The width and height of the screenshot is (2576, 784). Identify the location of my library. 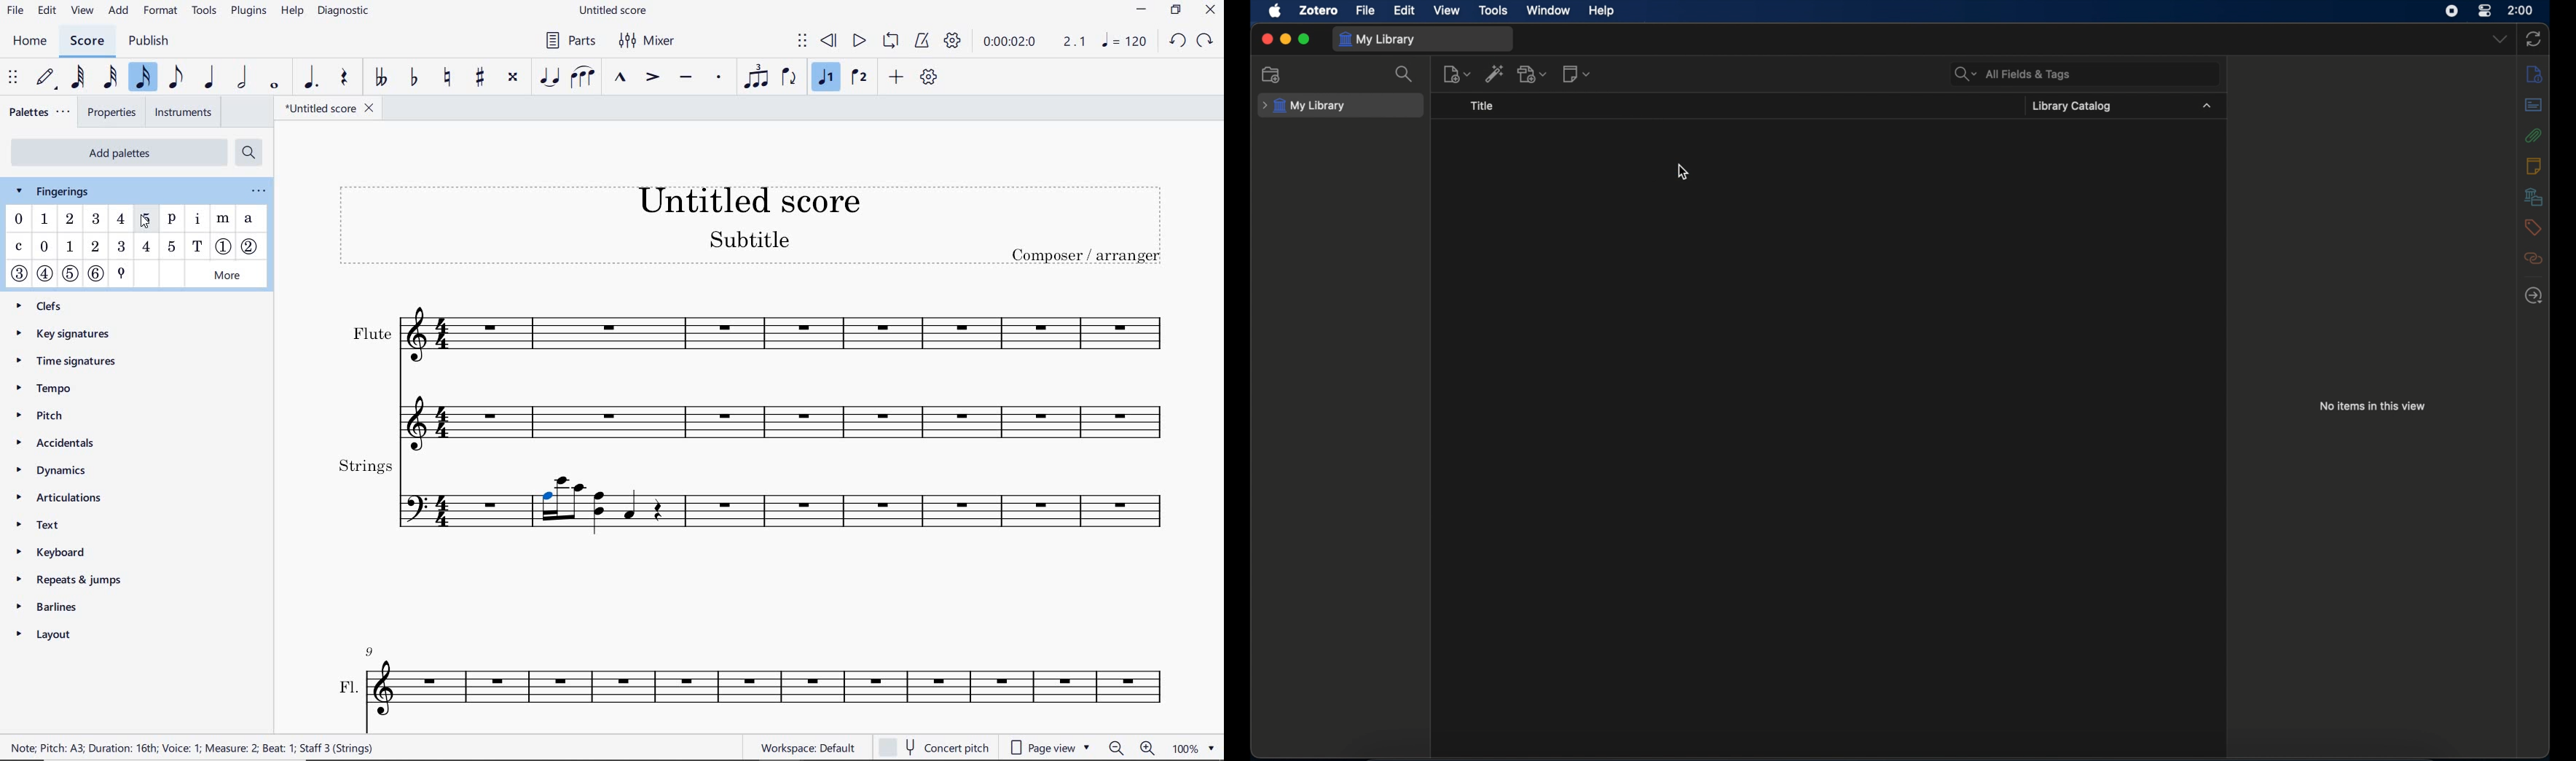
(1304, 106).